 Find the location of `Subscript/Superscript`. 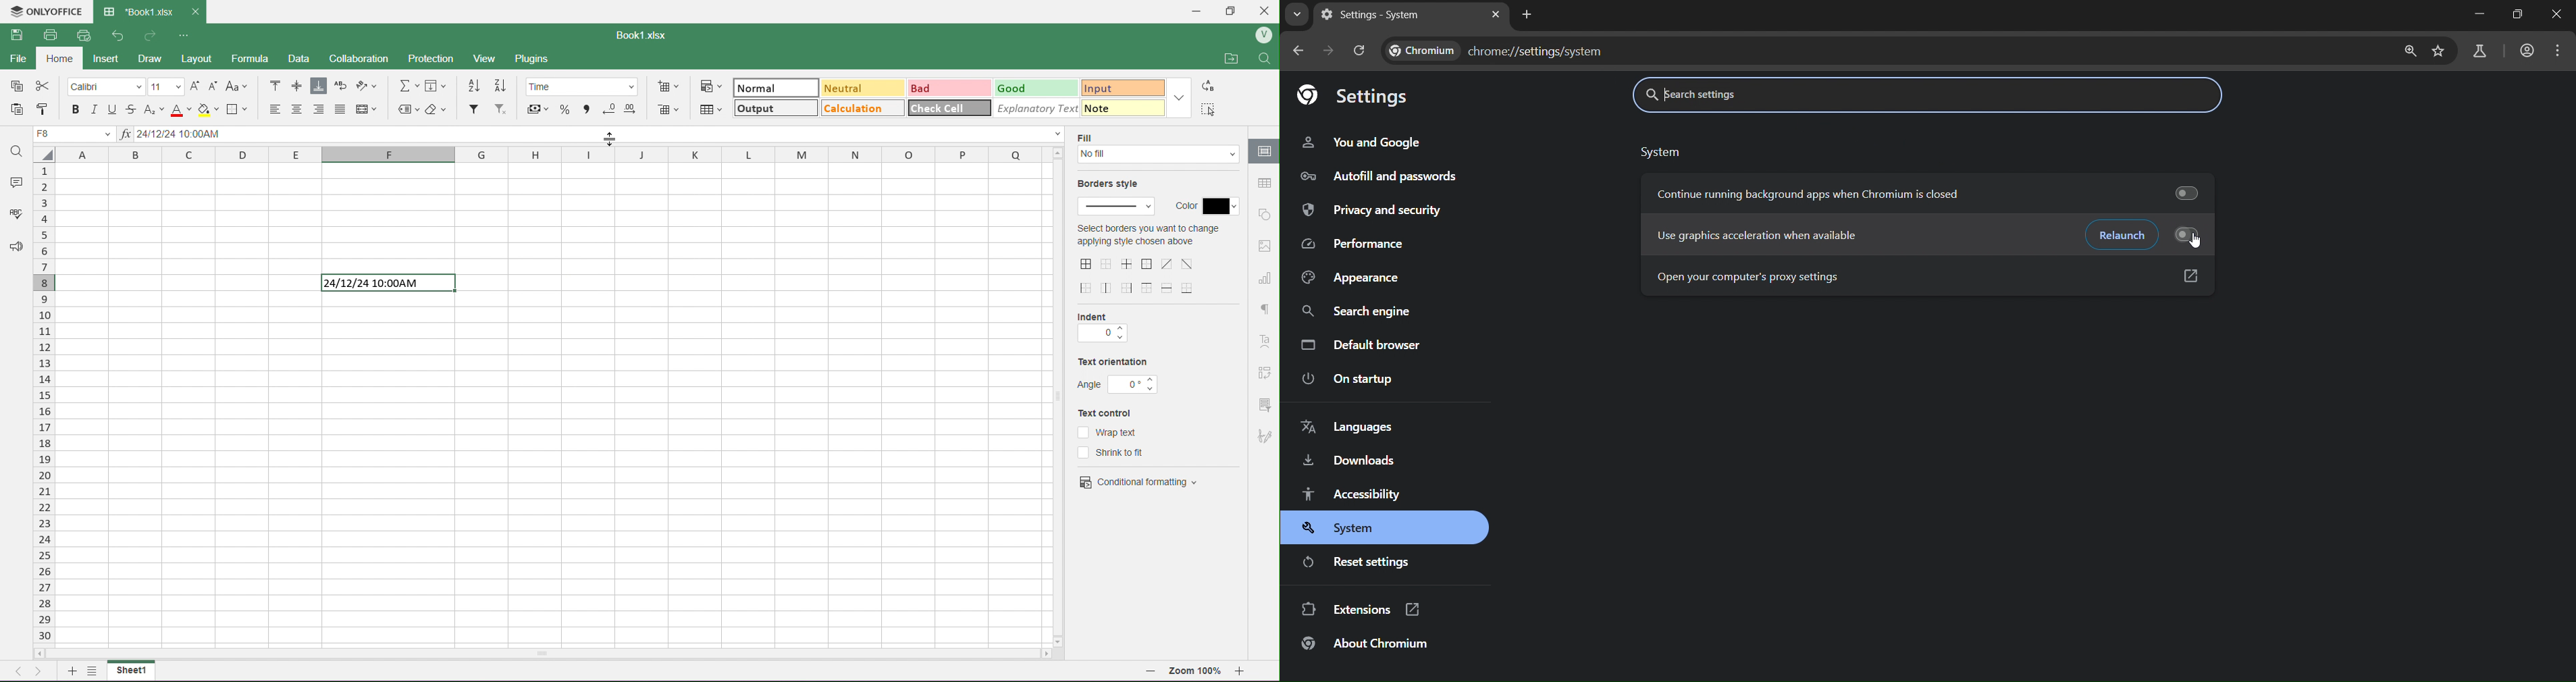

Subscript/Superscript is located at coordinates (153, 109).